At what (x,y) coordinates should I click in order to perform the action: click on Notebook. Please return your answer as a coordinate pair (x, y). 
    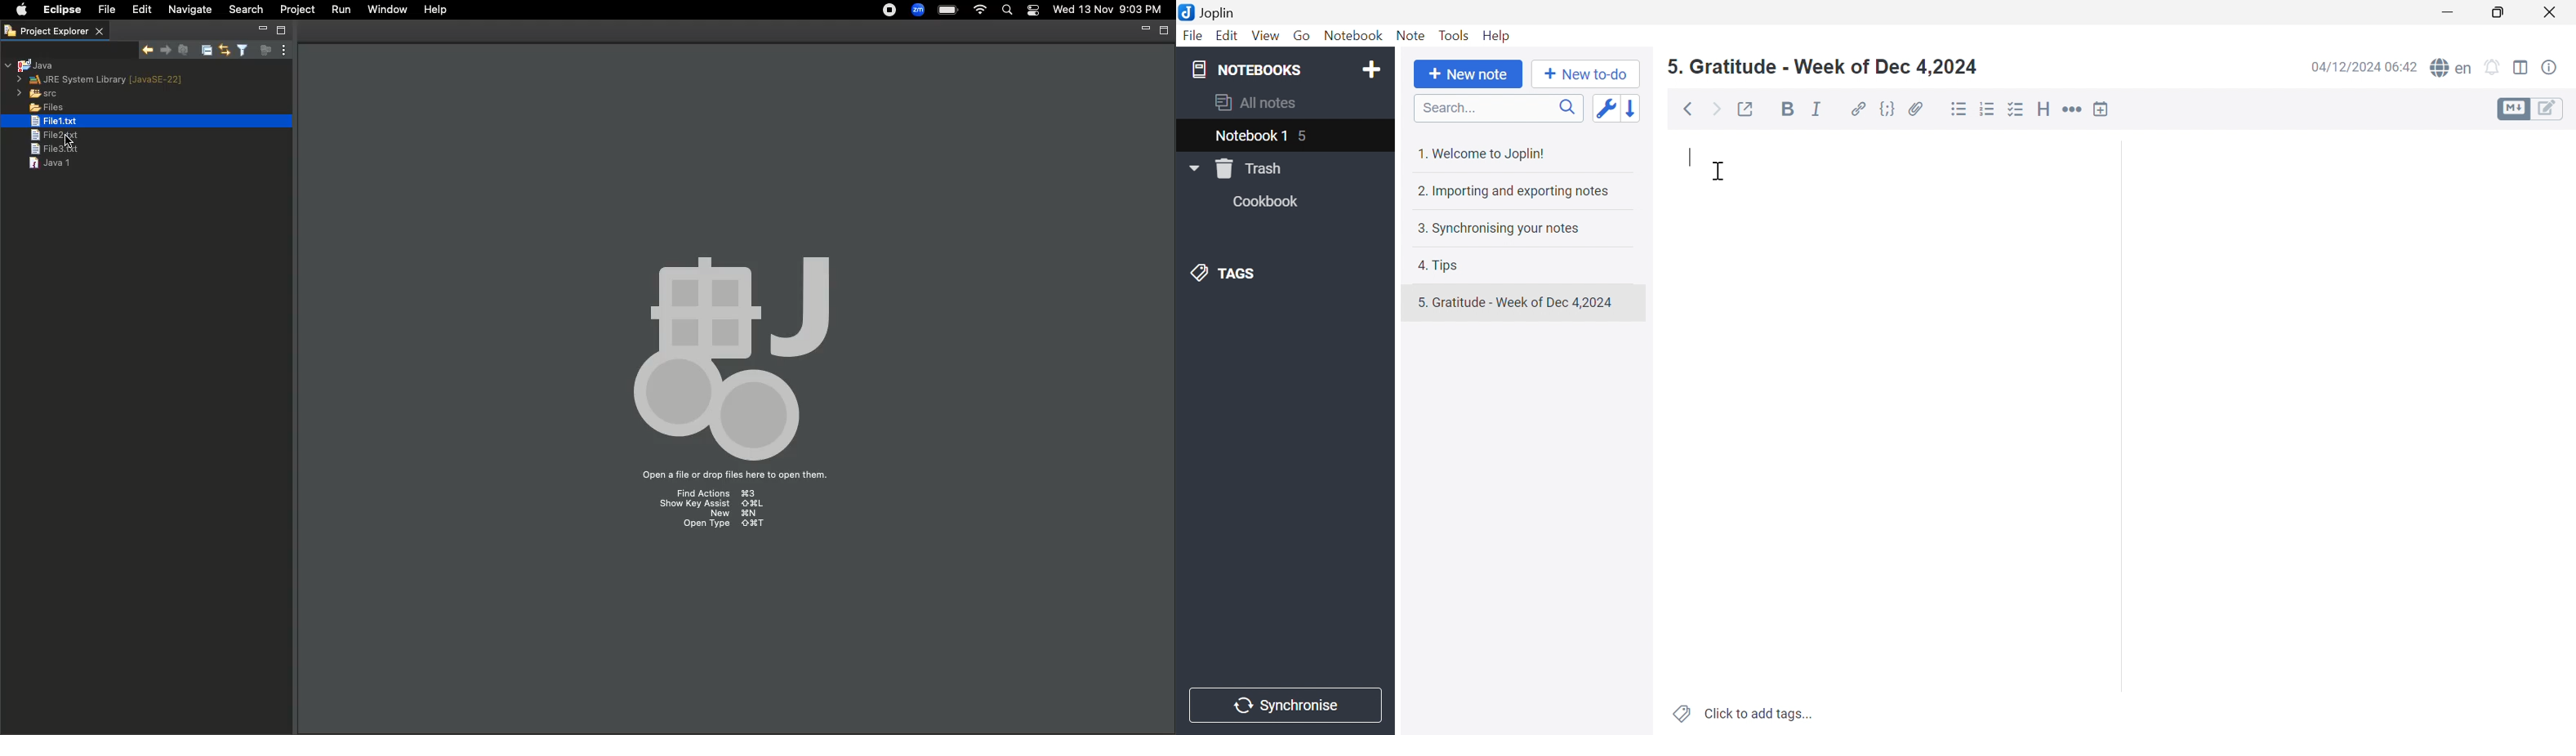
    Looking at the image, I should click on (1352, 35).